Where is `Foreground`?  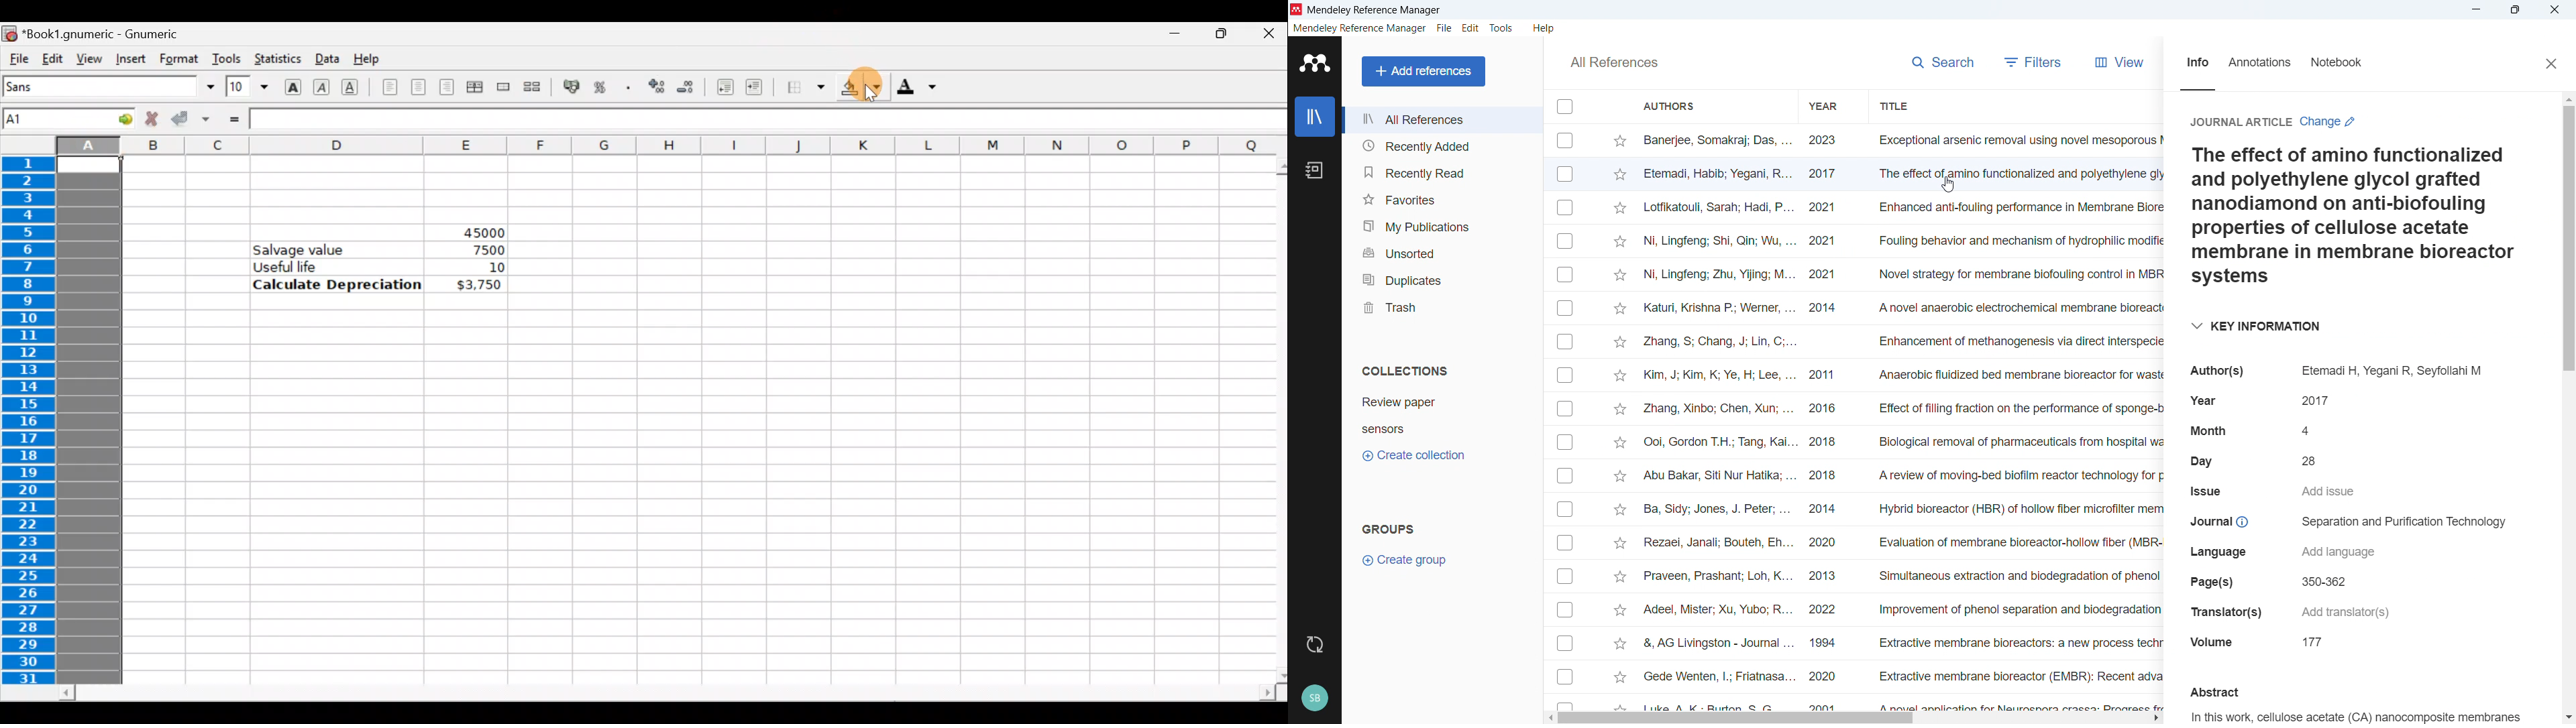
Foreground is located at coordinates (921, 88).